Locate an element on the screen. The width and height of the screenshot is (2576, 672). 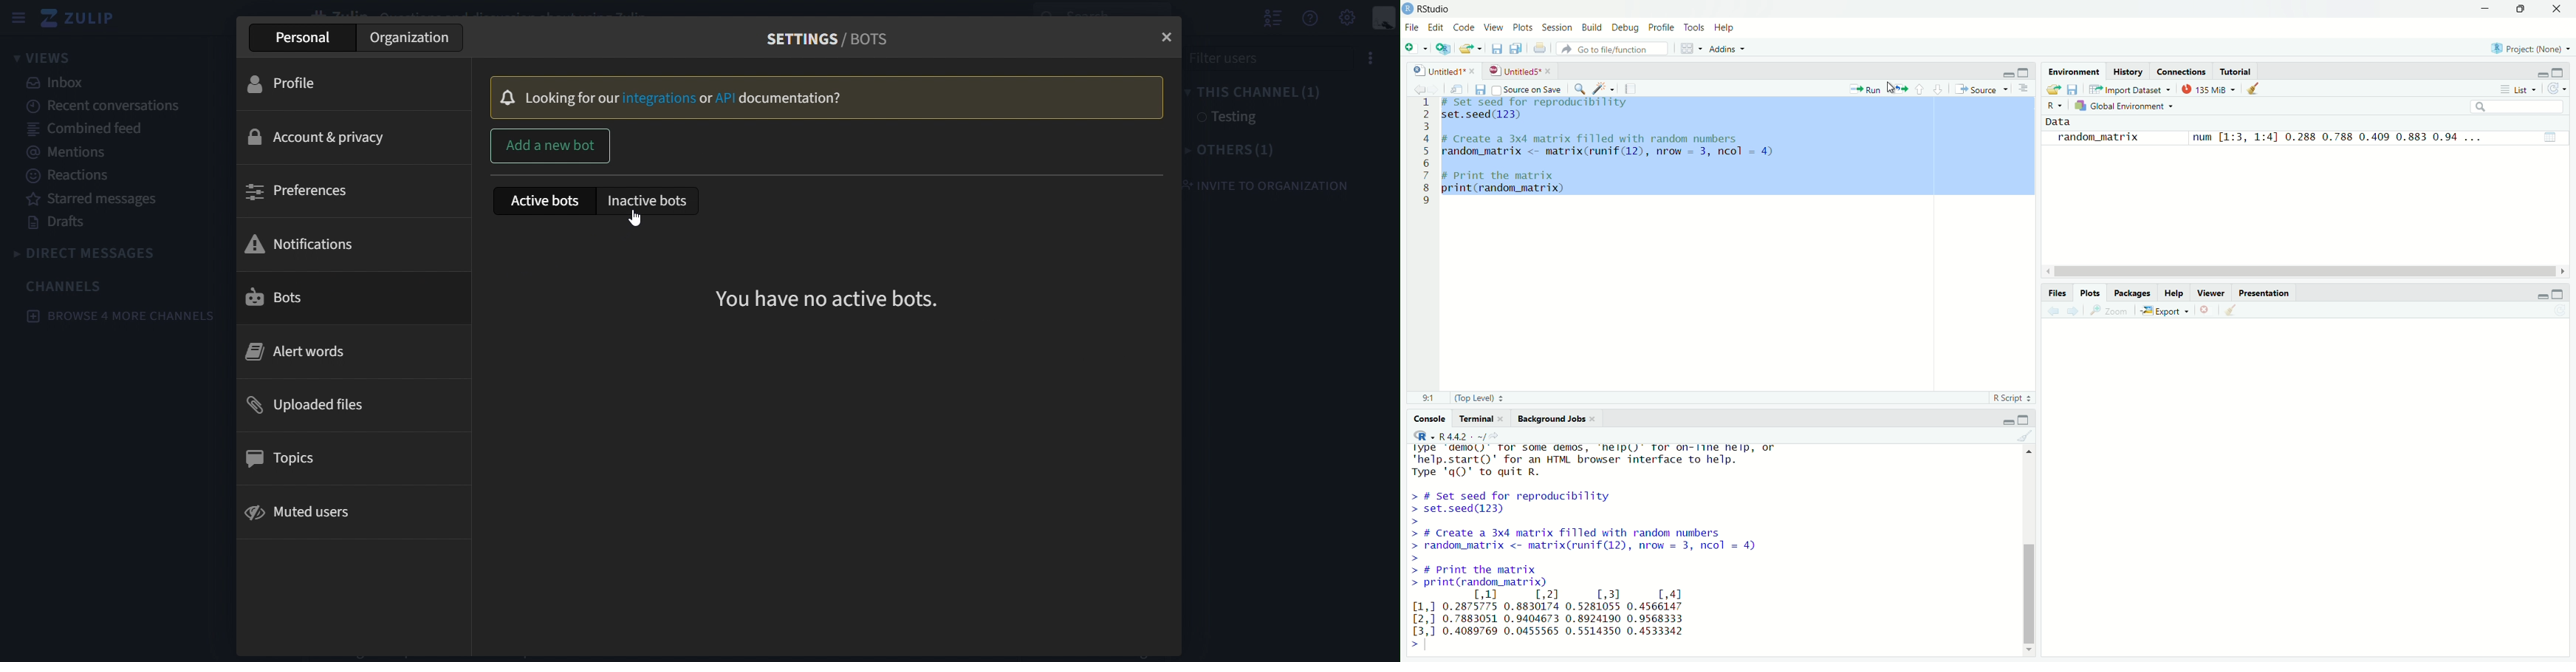
Source on Save is located at coordinates (1526, 89).